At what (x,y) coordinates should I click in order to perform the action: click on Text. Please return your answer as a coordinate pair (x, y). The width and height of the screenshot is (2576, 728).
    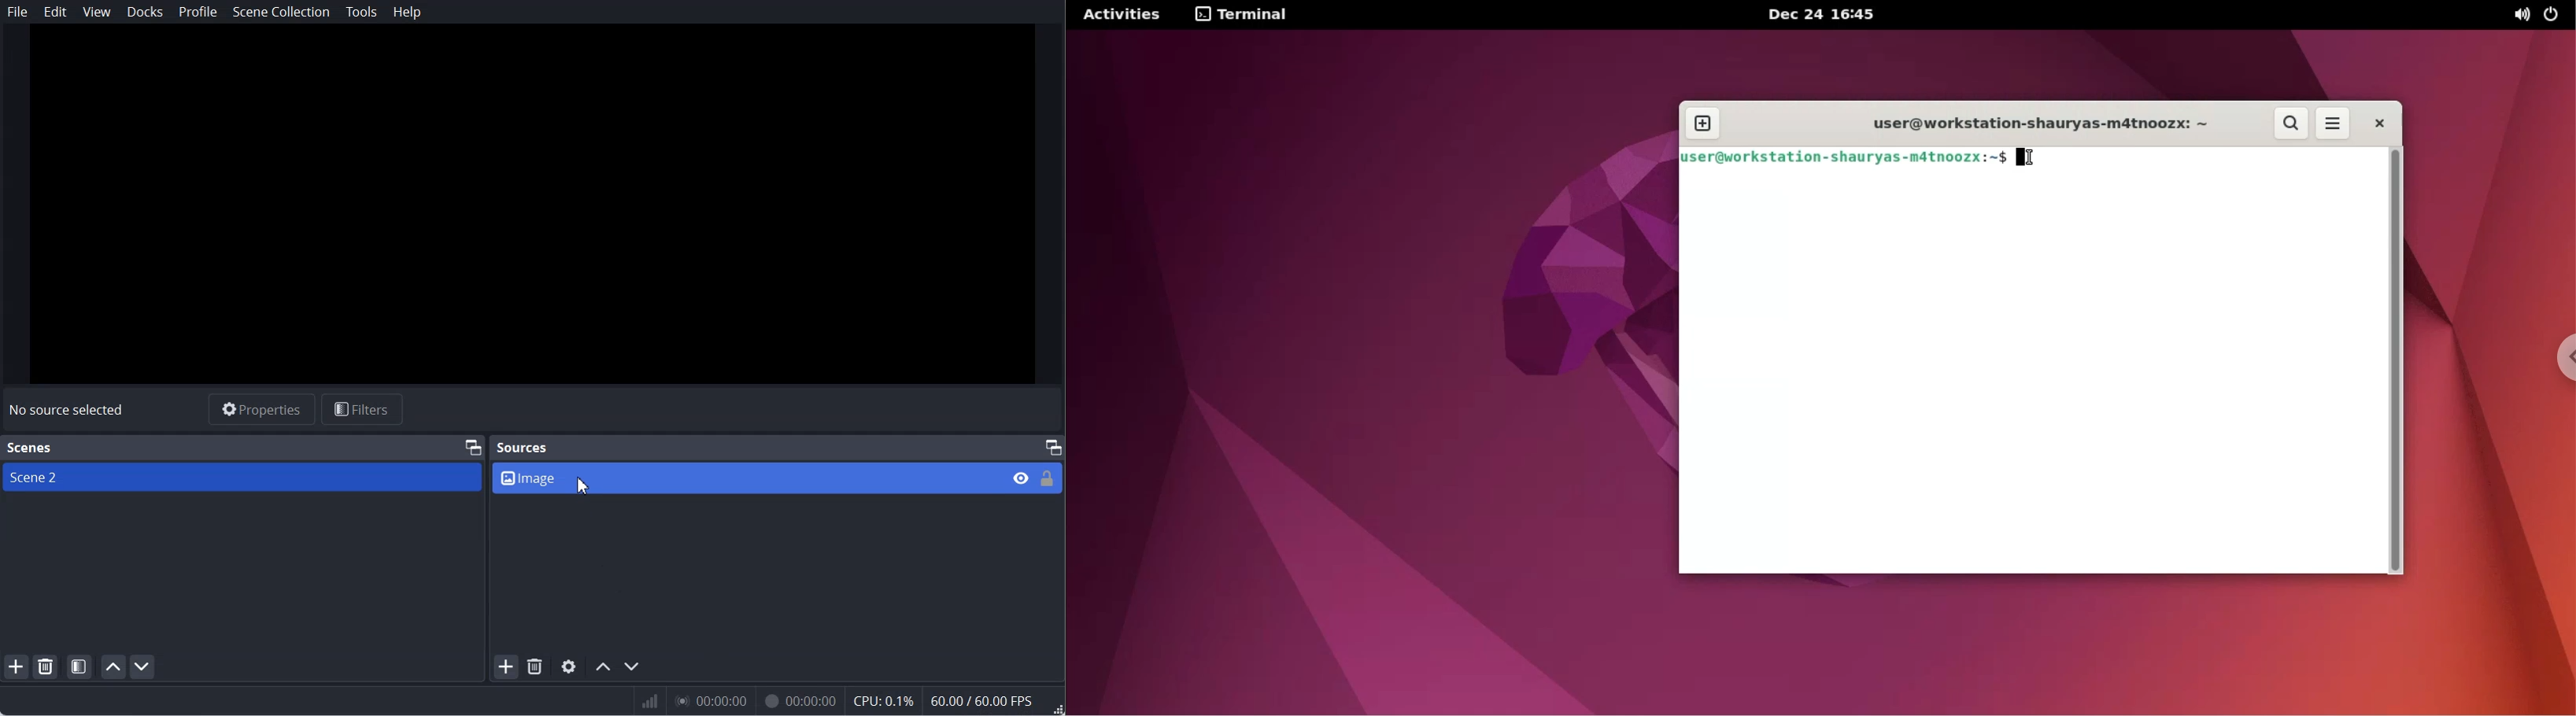
    Looking at the image, I should click on (68, 409).